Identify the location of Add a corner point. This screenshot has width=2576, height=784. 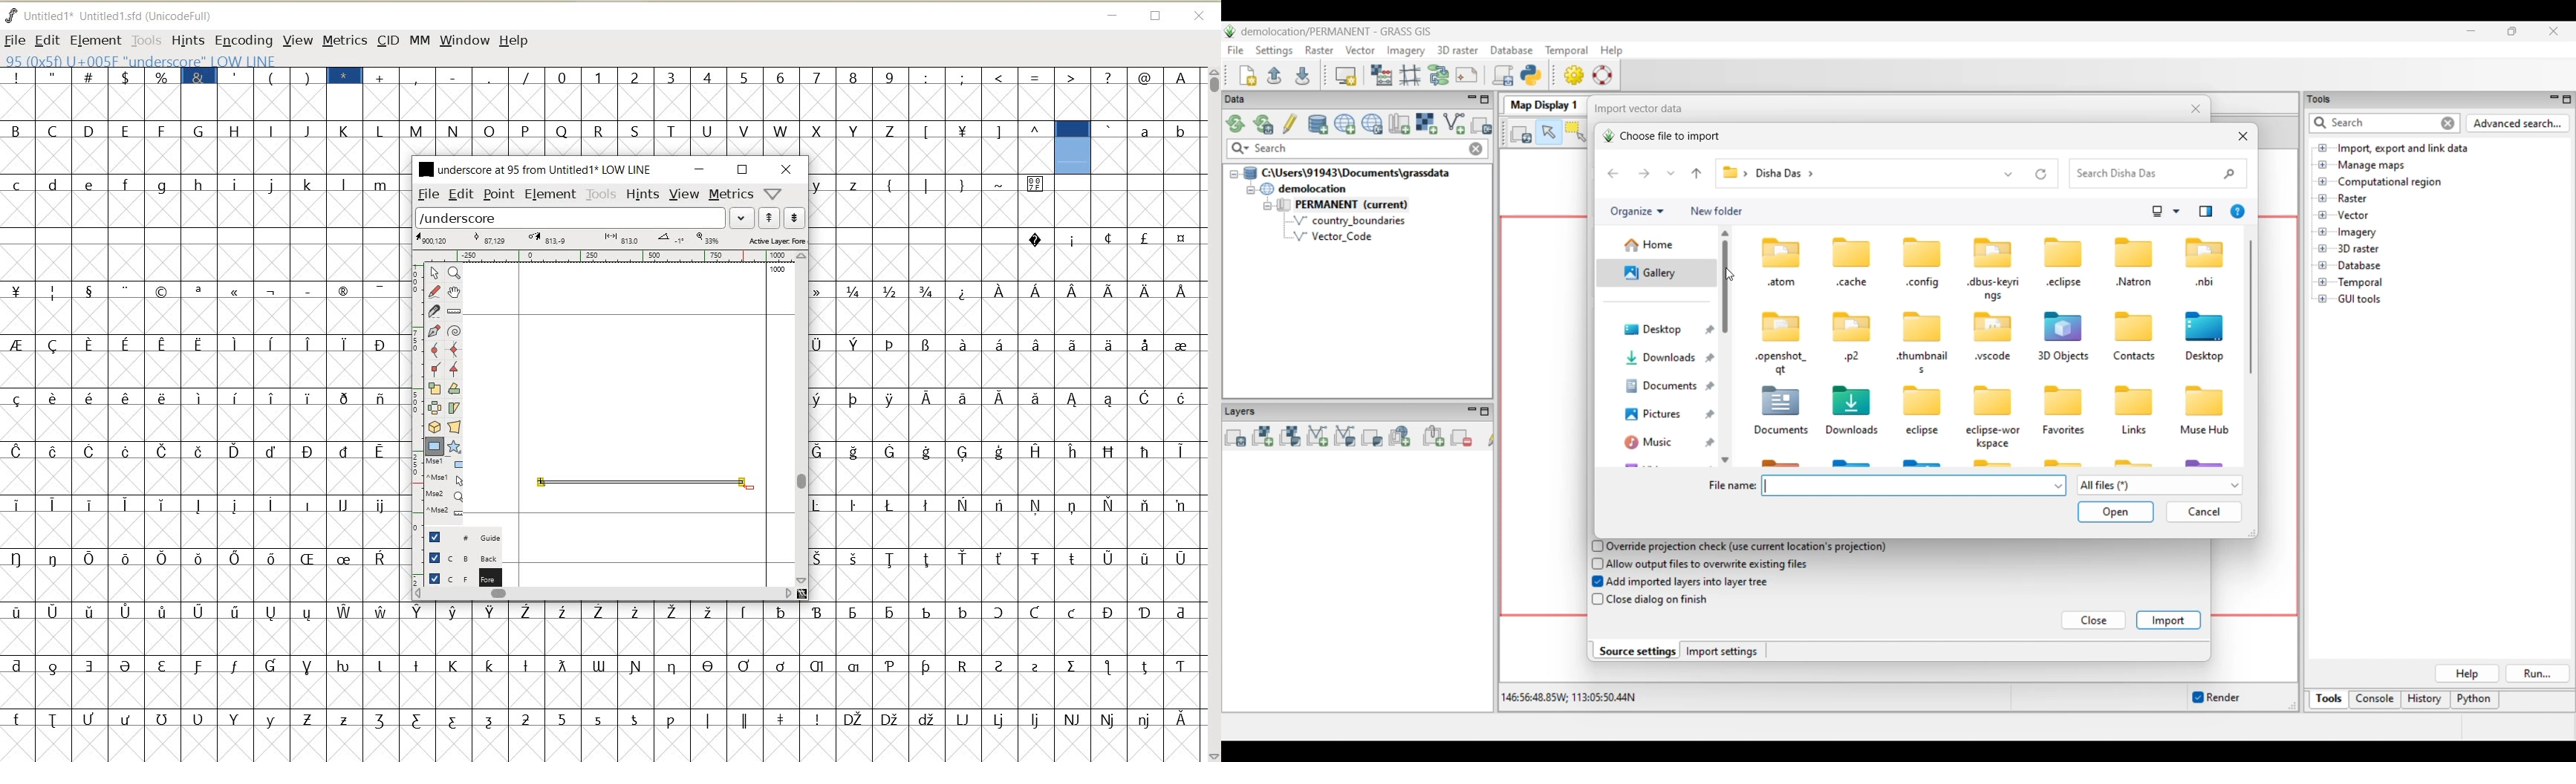
(435, 368).